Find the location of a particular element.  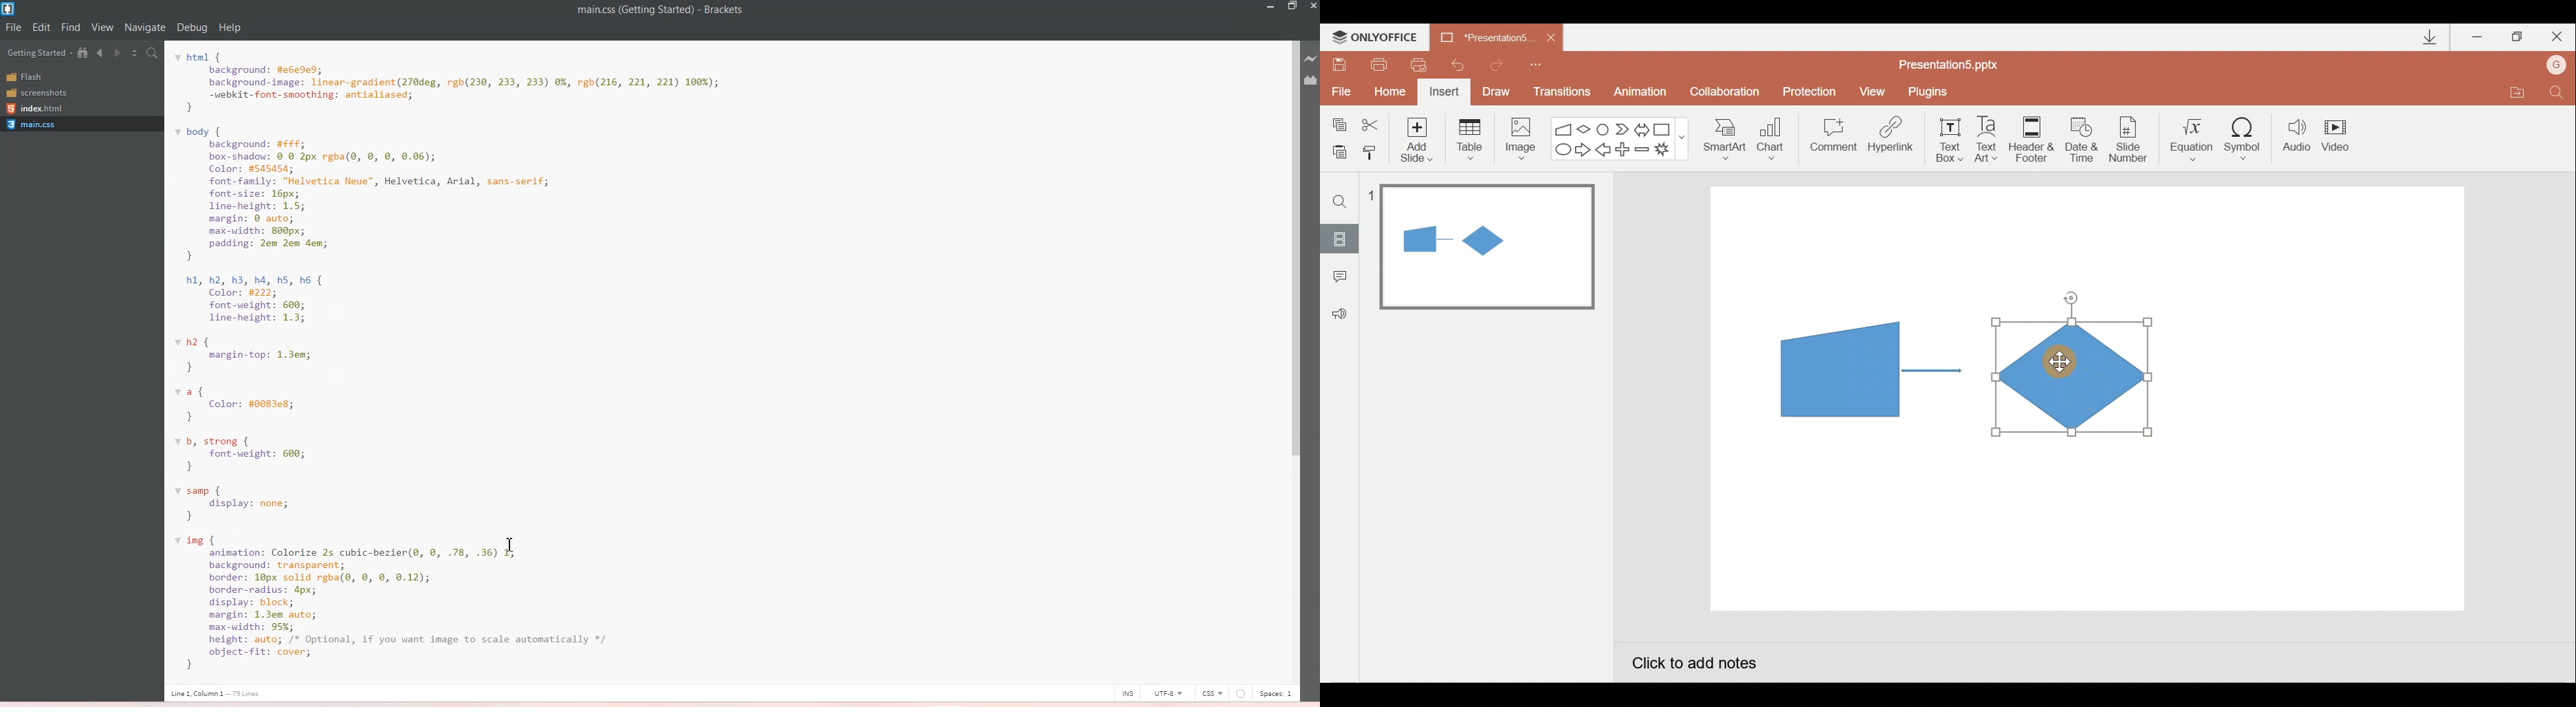

Decision flow chart is located at coordinates (2075, 378).